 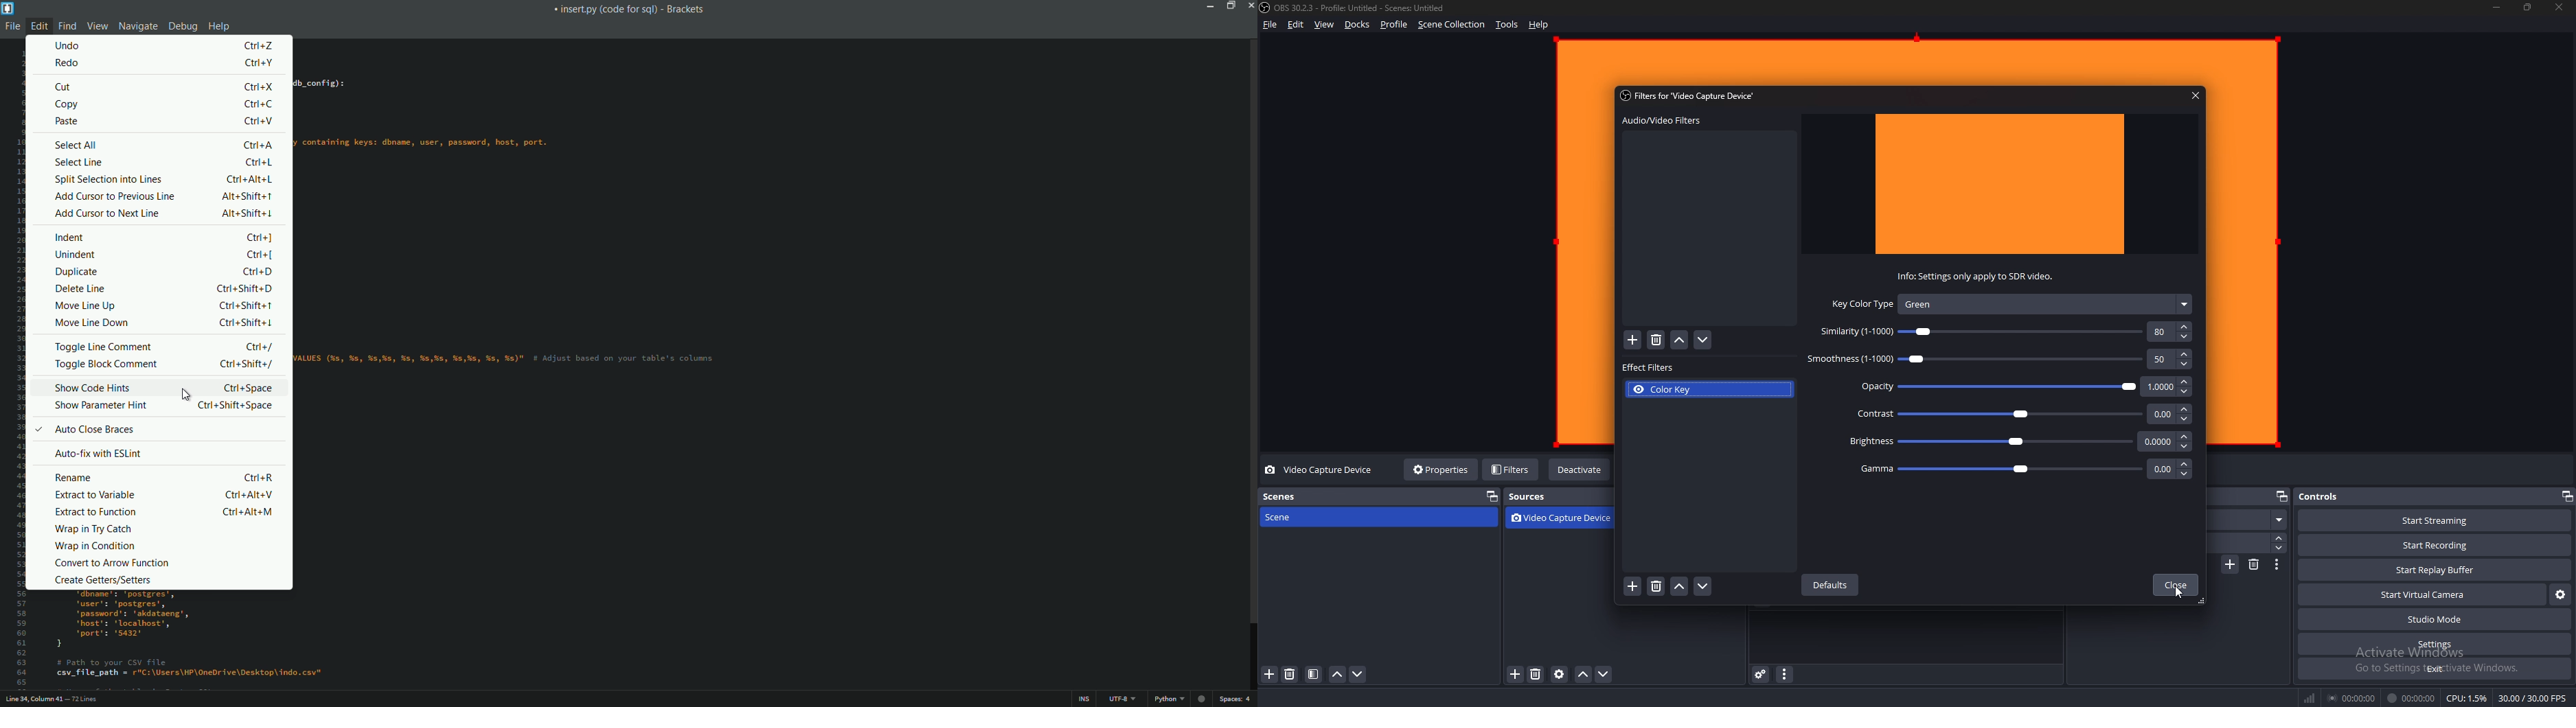 I want to click on duration, so click(x=2242, y=542).